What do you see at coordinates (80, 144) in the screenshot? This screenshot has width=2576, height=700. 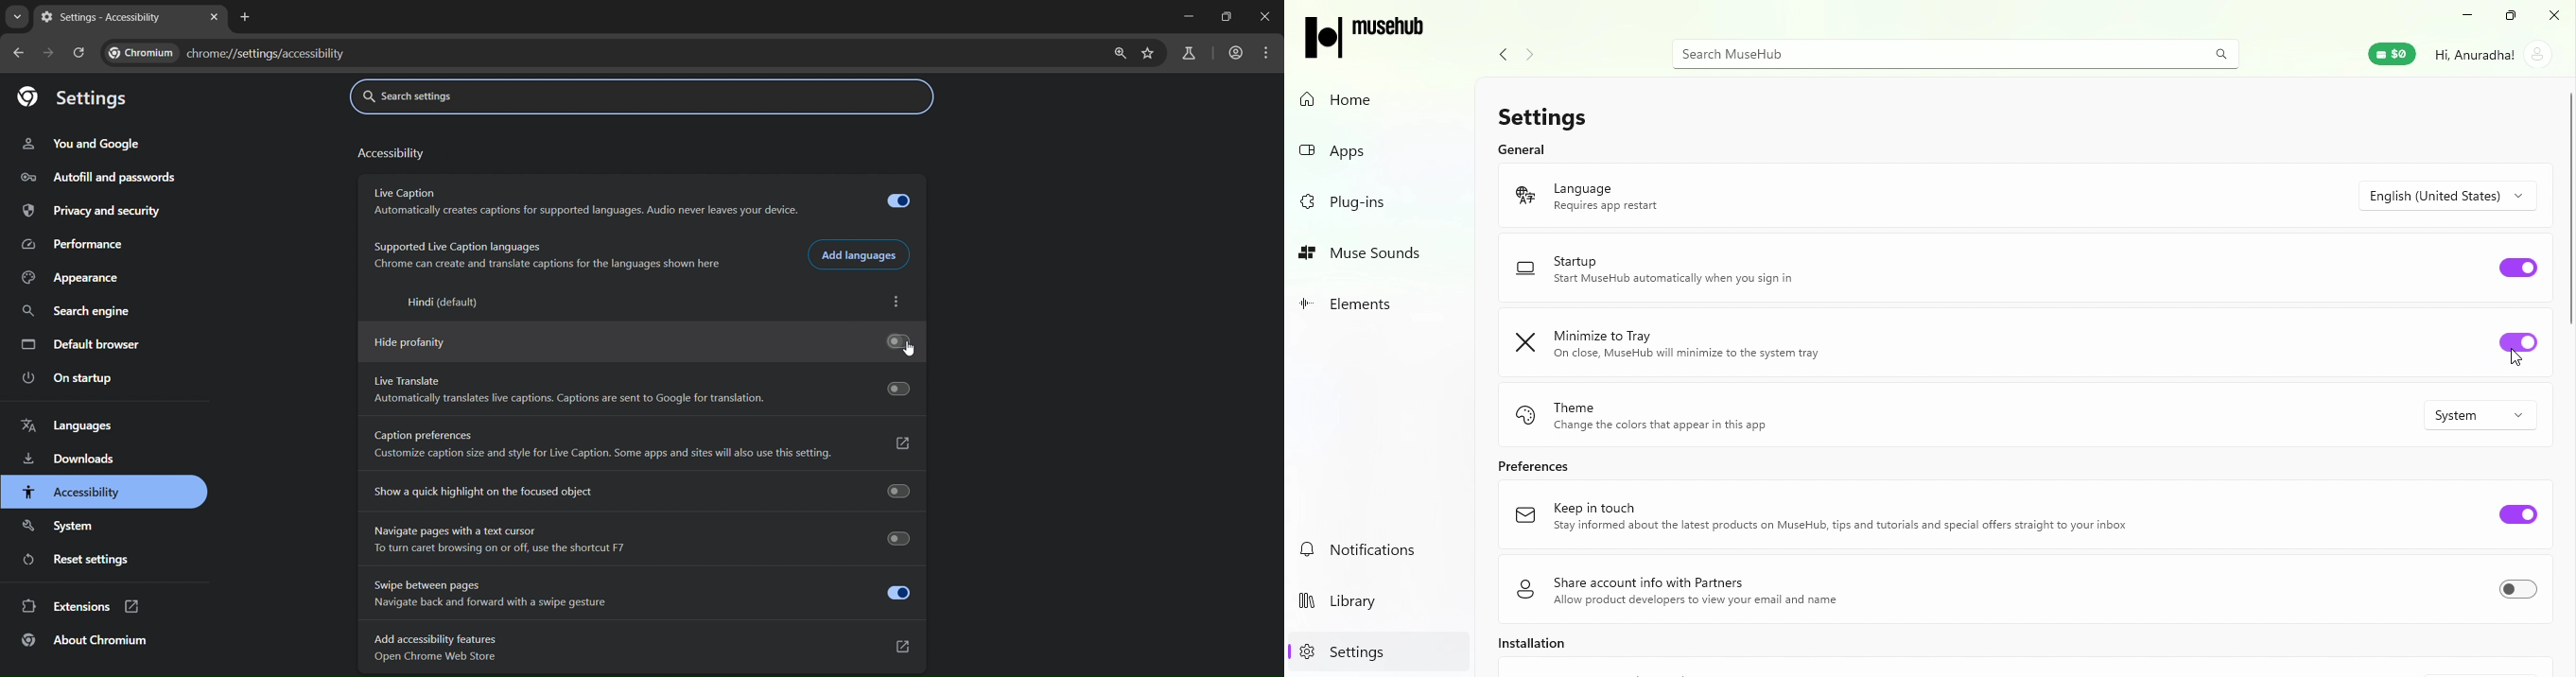 I see `you and google` at bounding box center [80, 144].